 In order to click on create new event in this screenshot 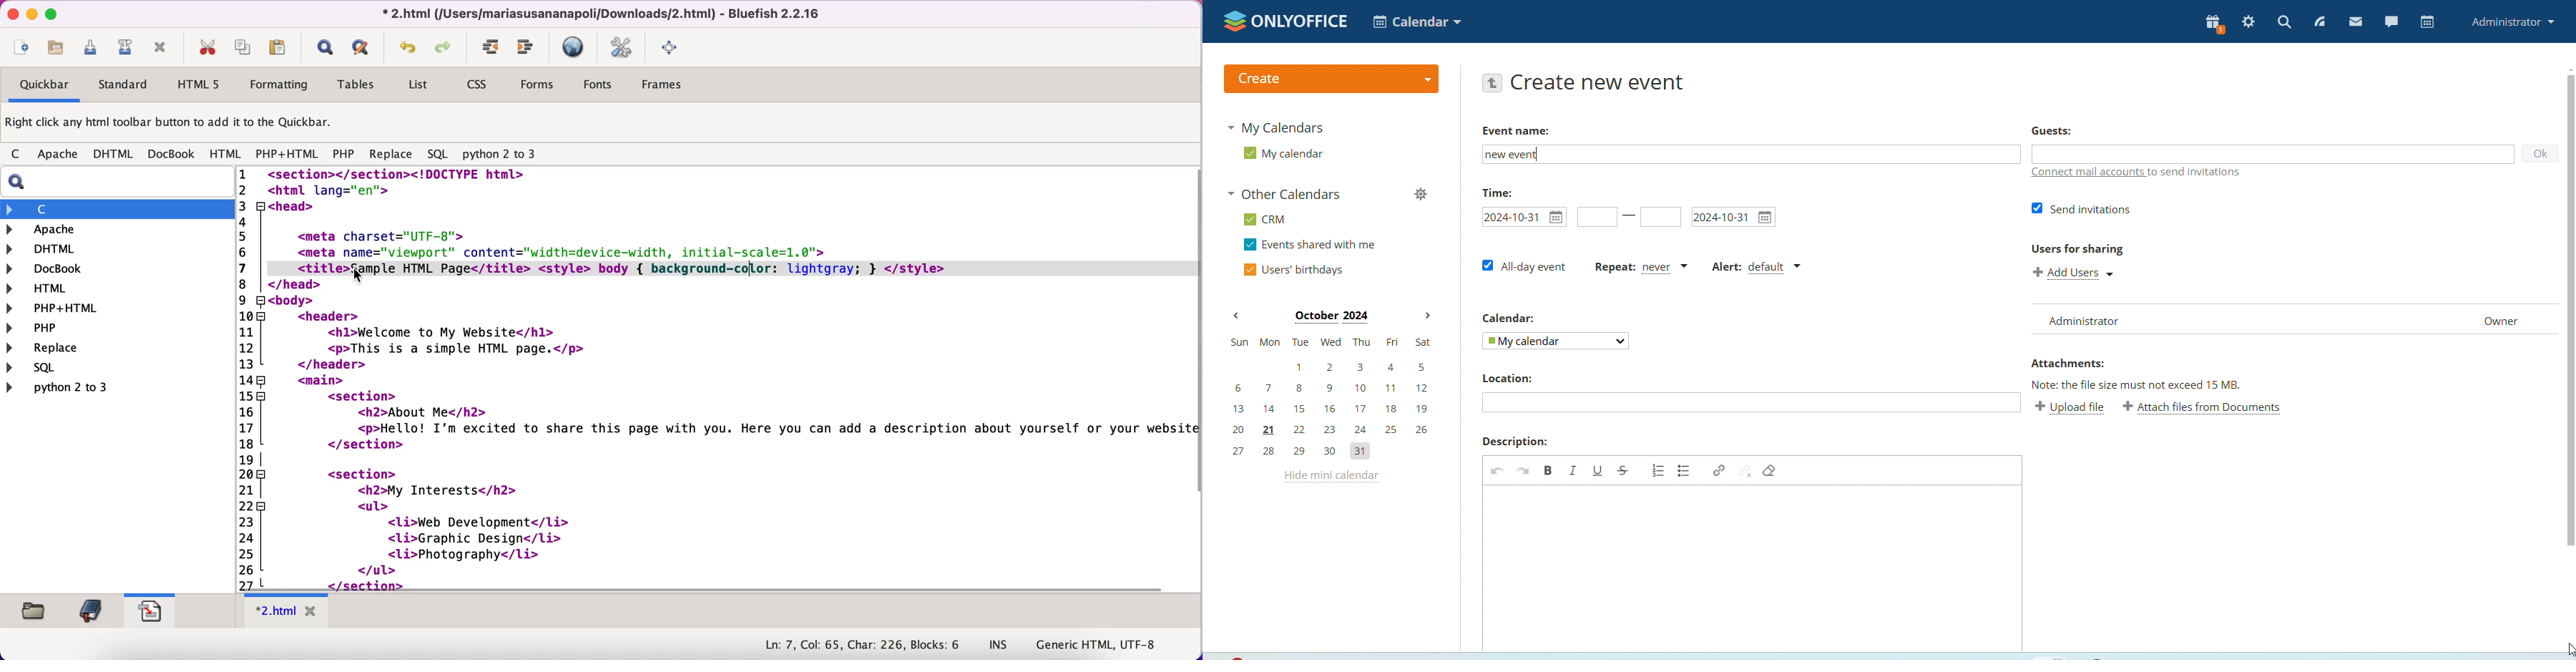, I will do `click(1602, 85)`.